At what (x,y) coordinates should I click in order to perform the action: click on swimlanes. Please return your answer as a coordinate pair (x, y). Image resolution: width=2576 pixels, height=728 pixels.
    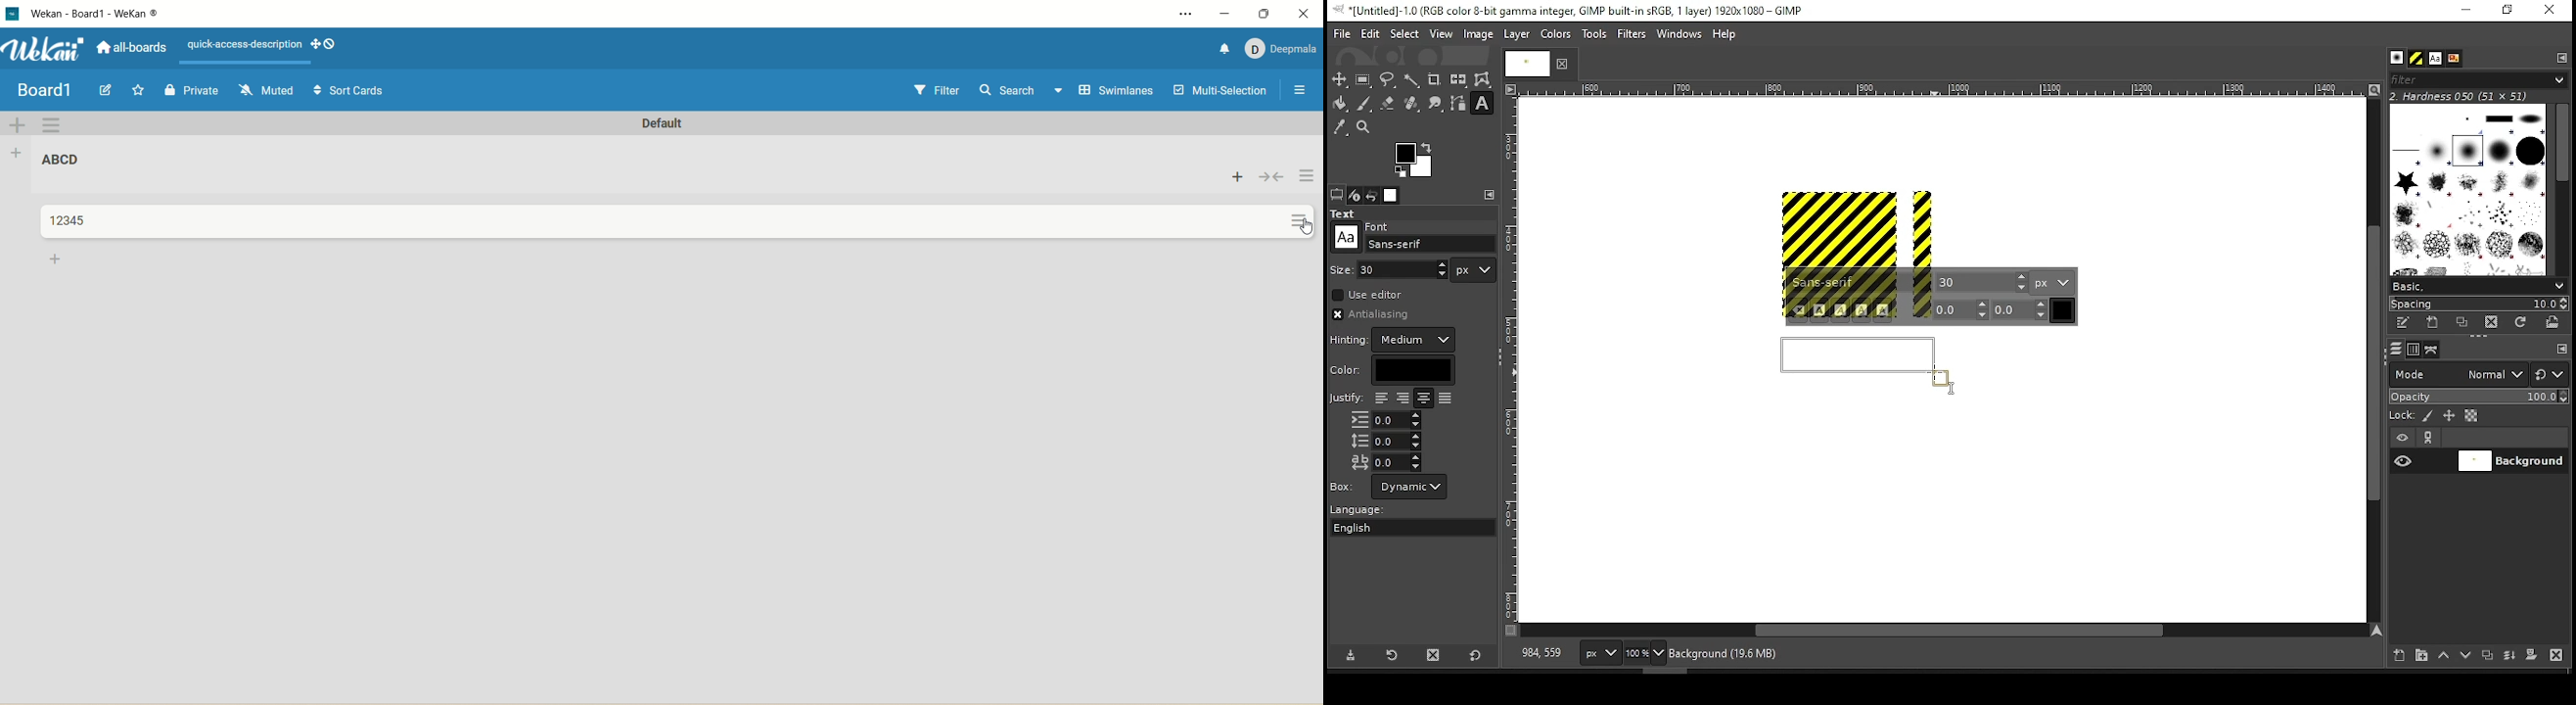
    Looking at the image, I should click on (1120, 91).